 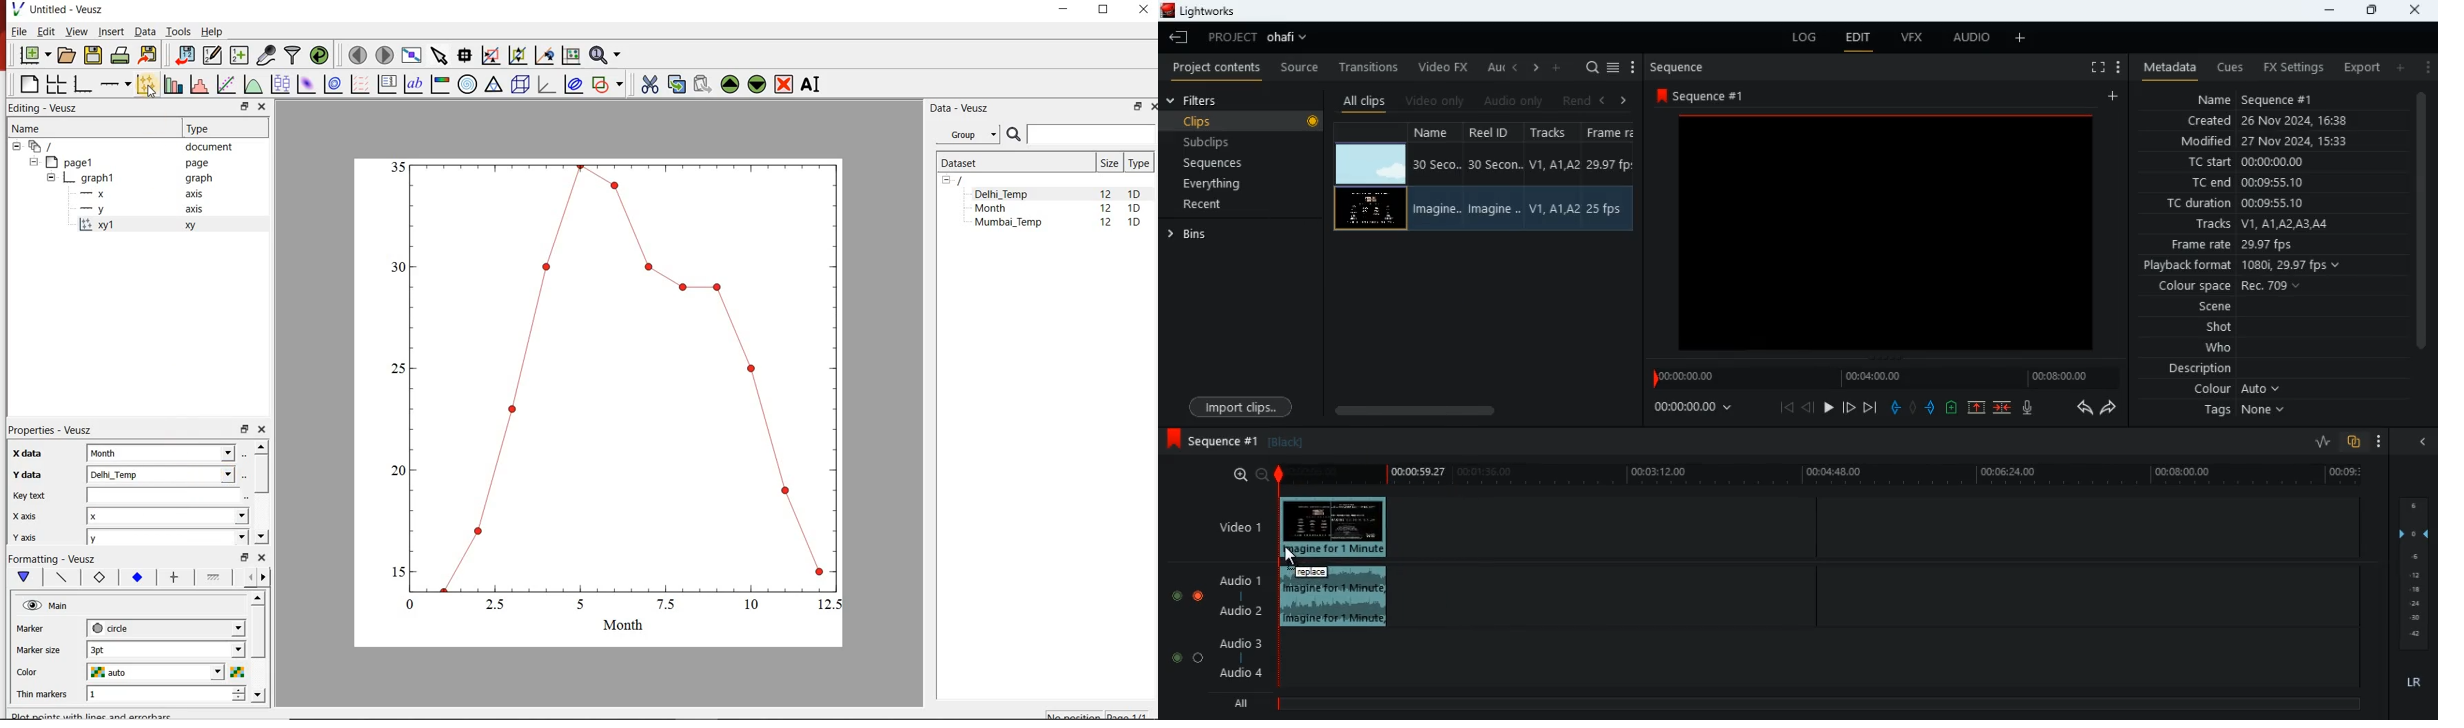 I want to click on end, so click(x=1868, y=407).